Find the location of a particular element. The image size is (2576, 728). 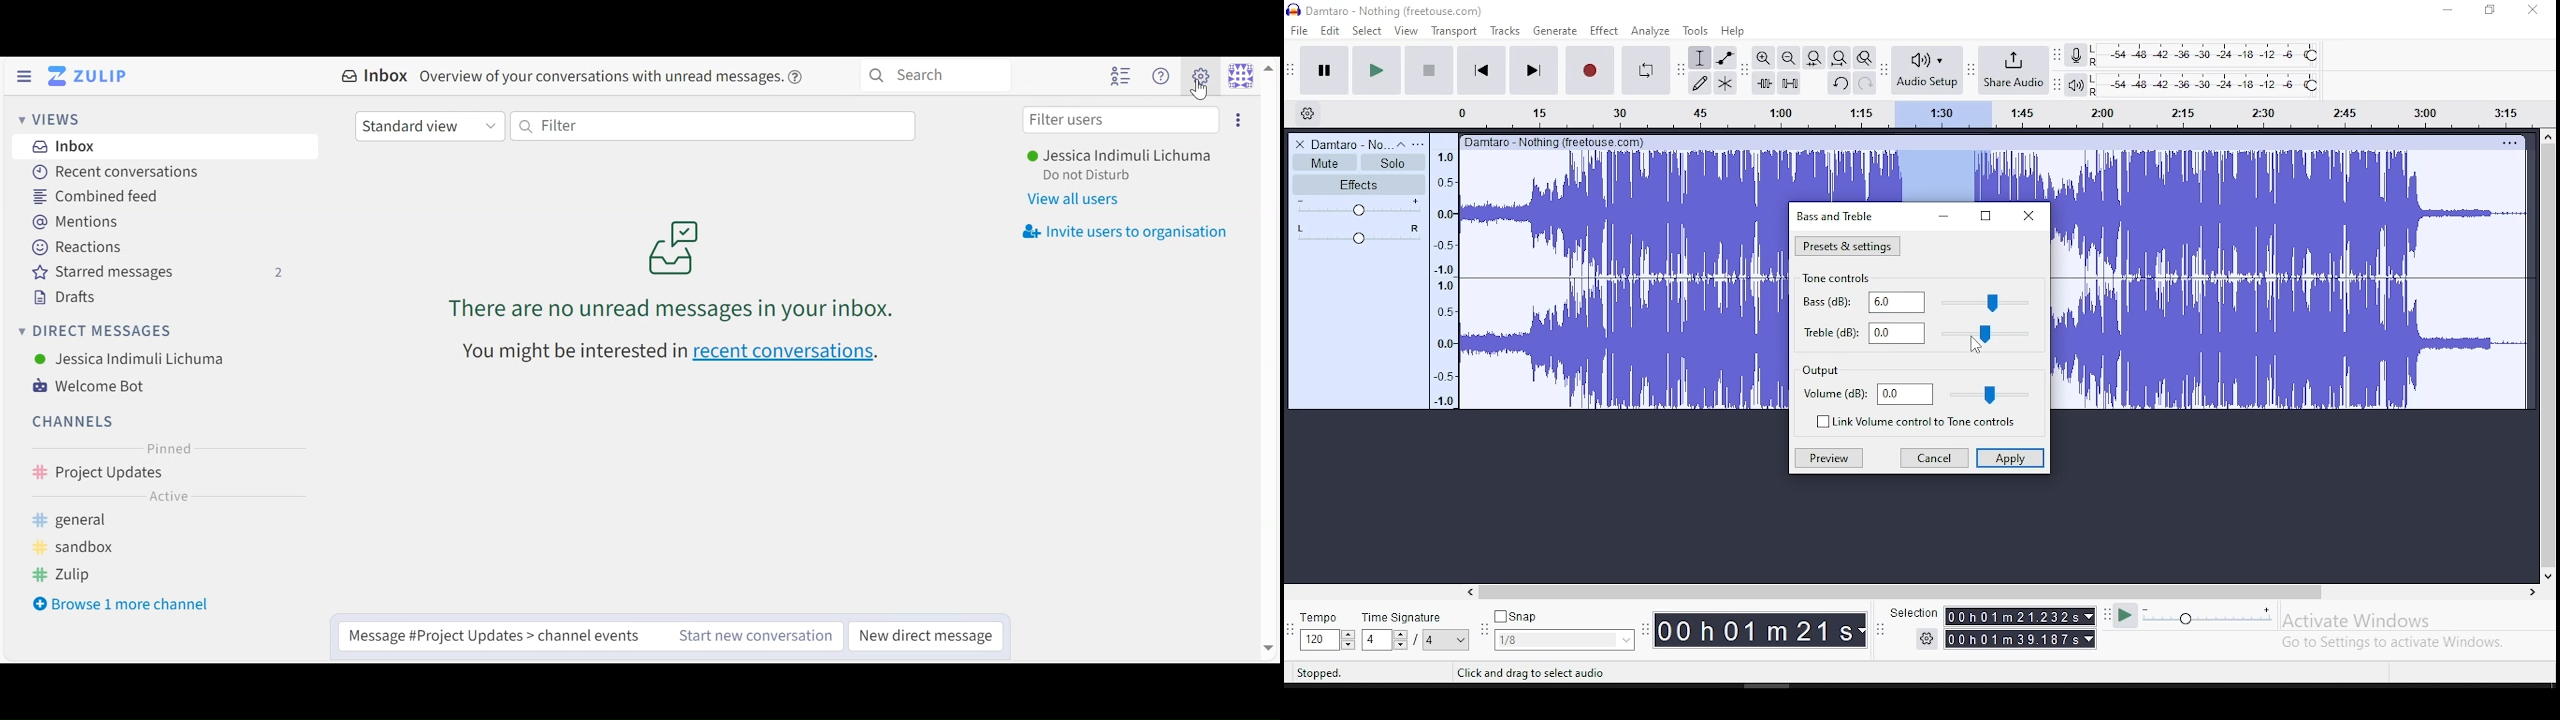

generate is located at coordinates (1553, 31).